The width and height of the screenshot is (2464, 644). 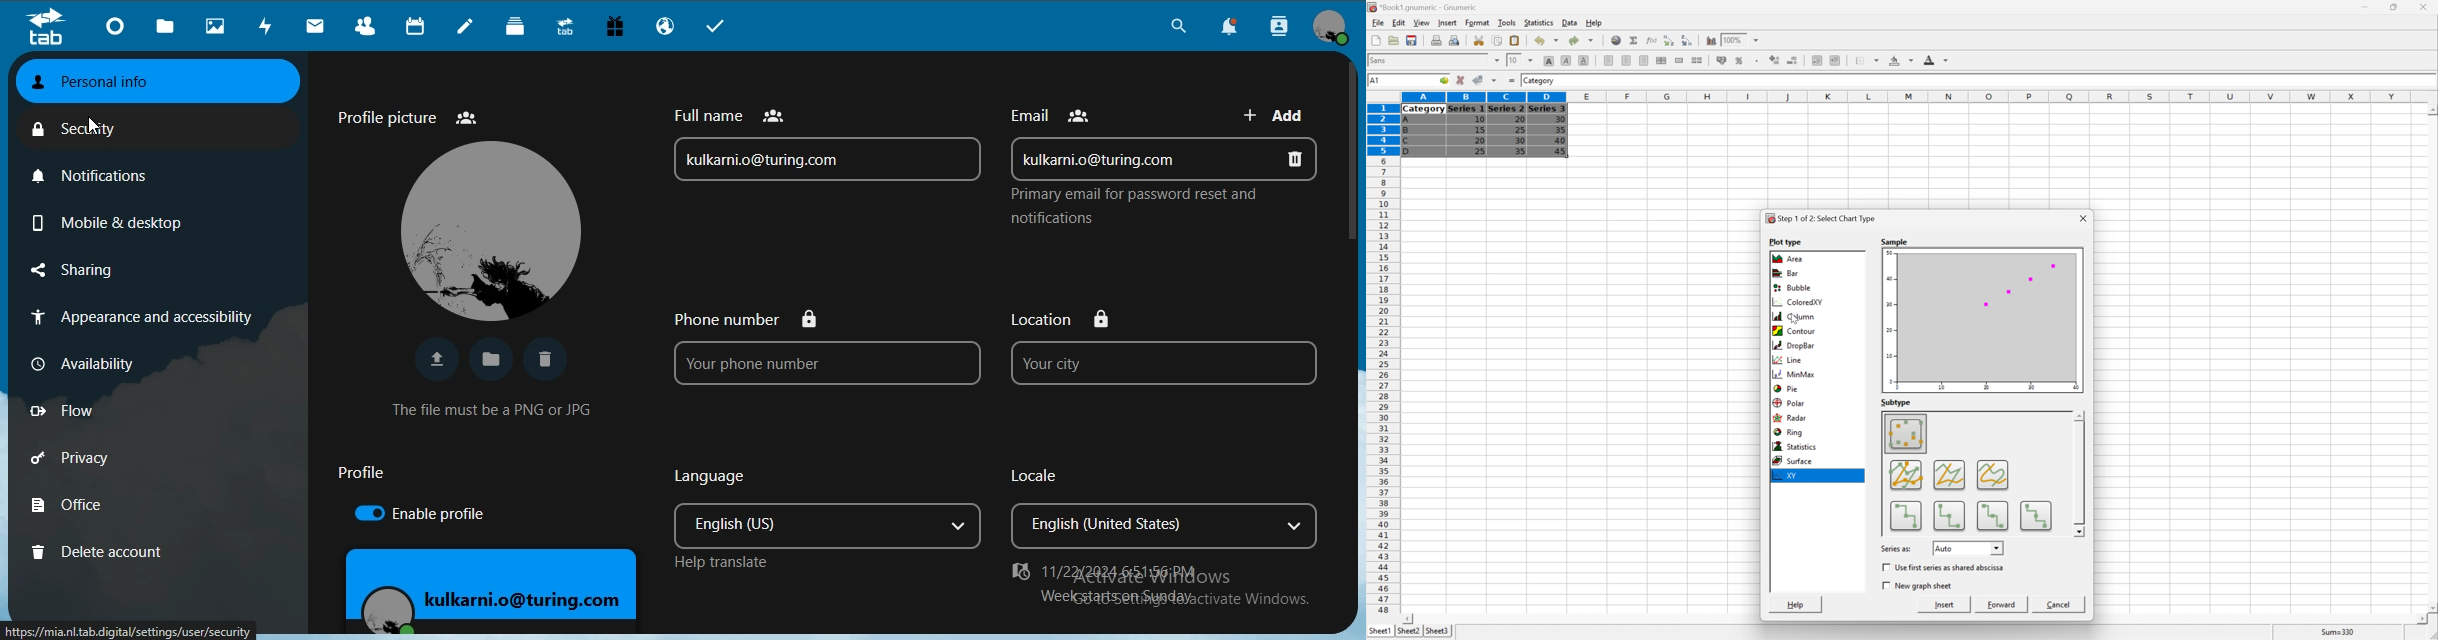 What do you see at coordinates (1455, 41) in the screenshot?
I see `Print preview` at bounding box center [1455, 41].